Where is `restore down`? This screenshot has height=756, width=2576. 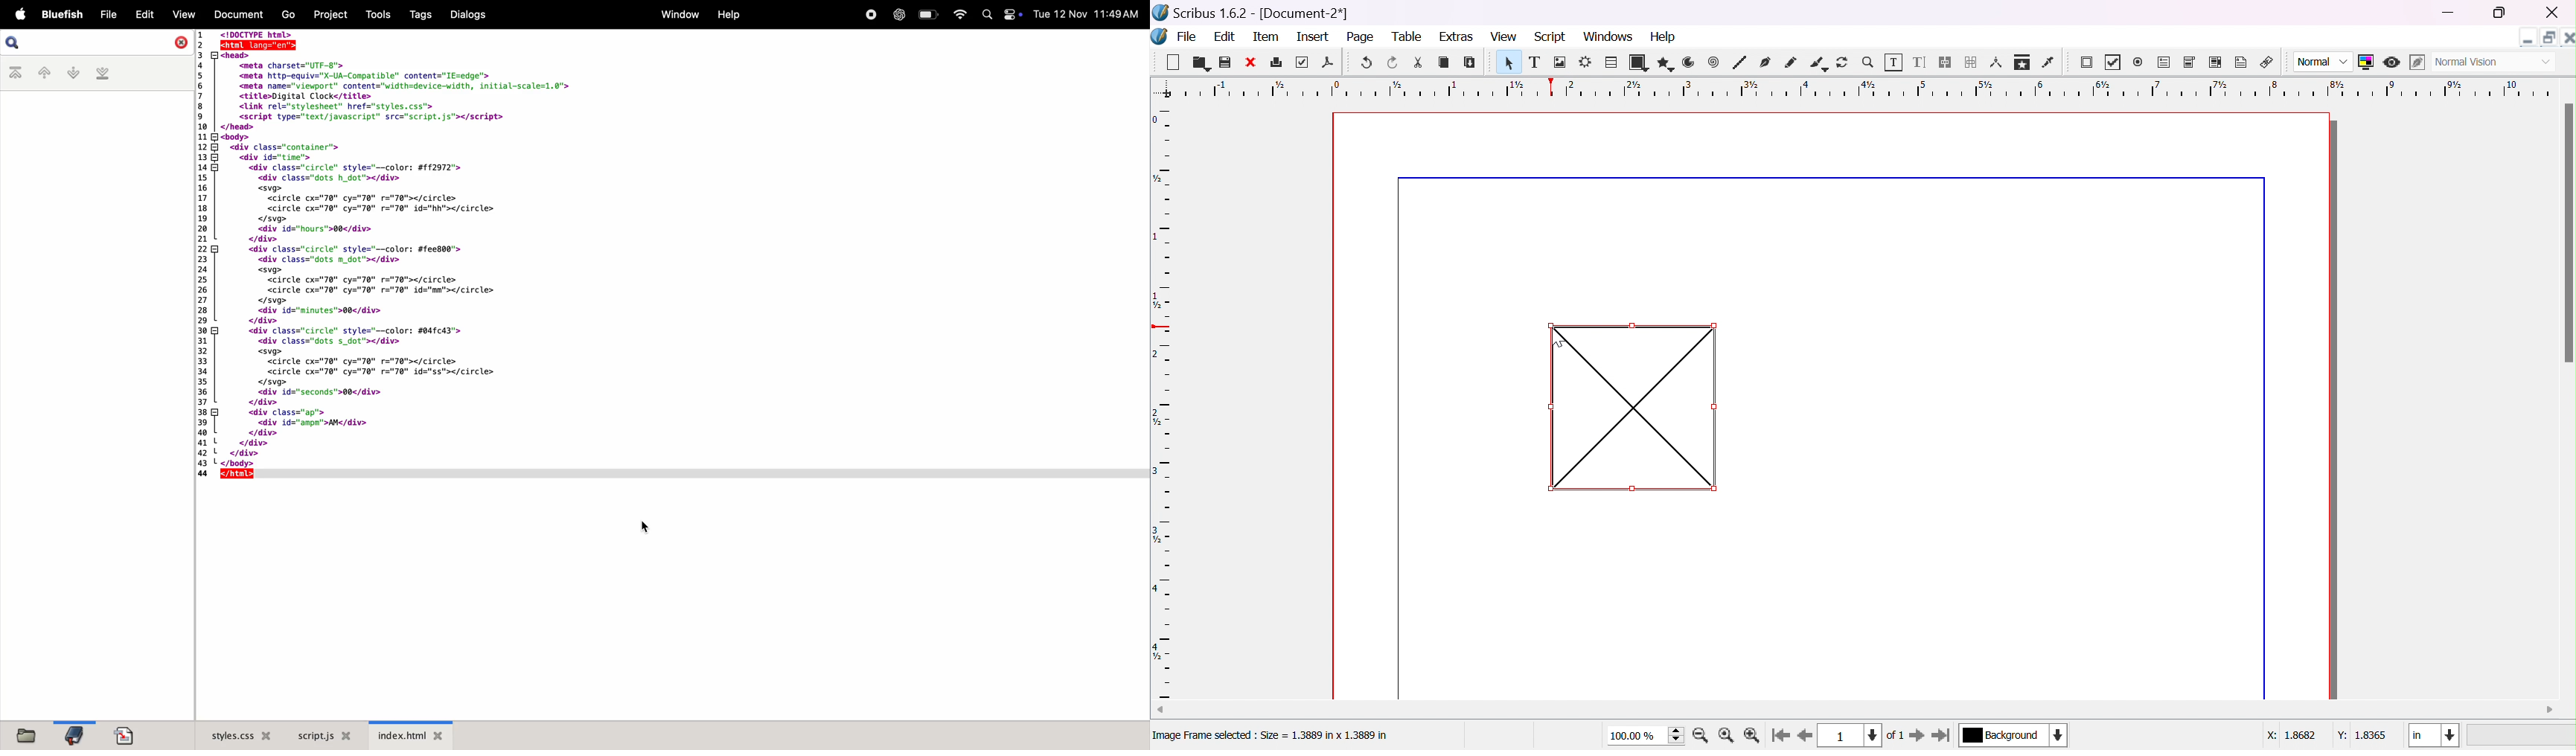 restore down is located at coordinates (2500, 14).